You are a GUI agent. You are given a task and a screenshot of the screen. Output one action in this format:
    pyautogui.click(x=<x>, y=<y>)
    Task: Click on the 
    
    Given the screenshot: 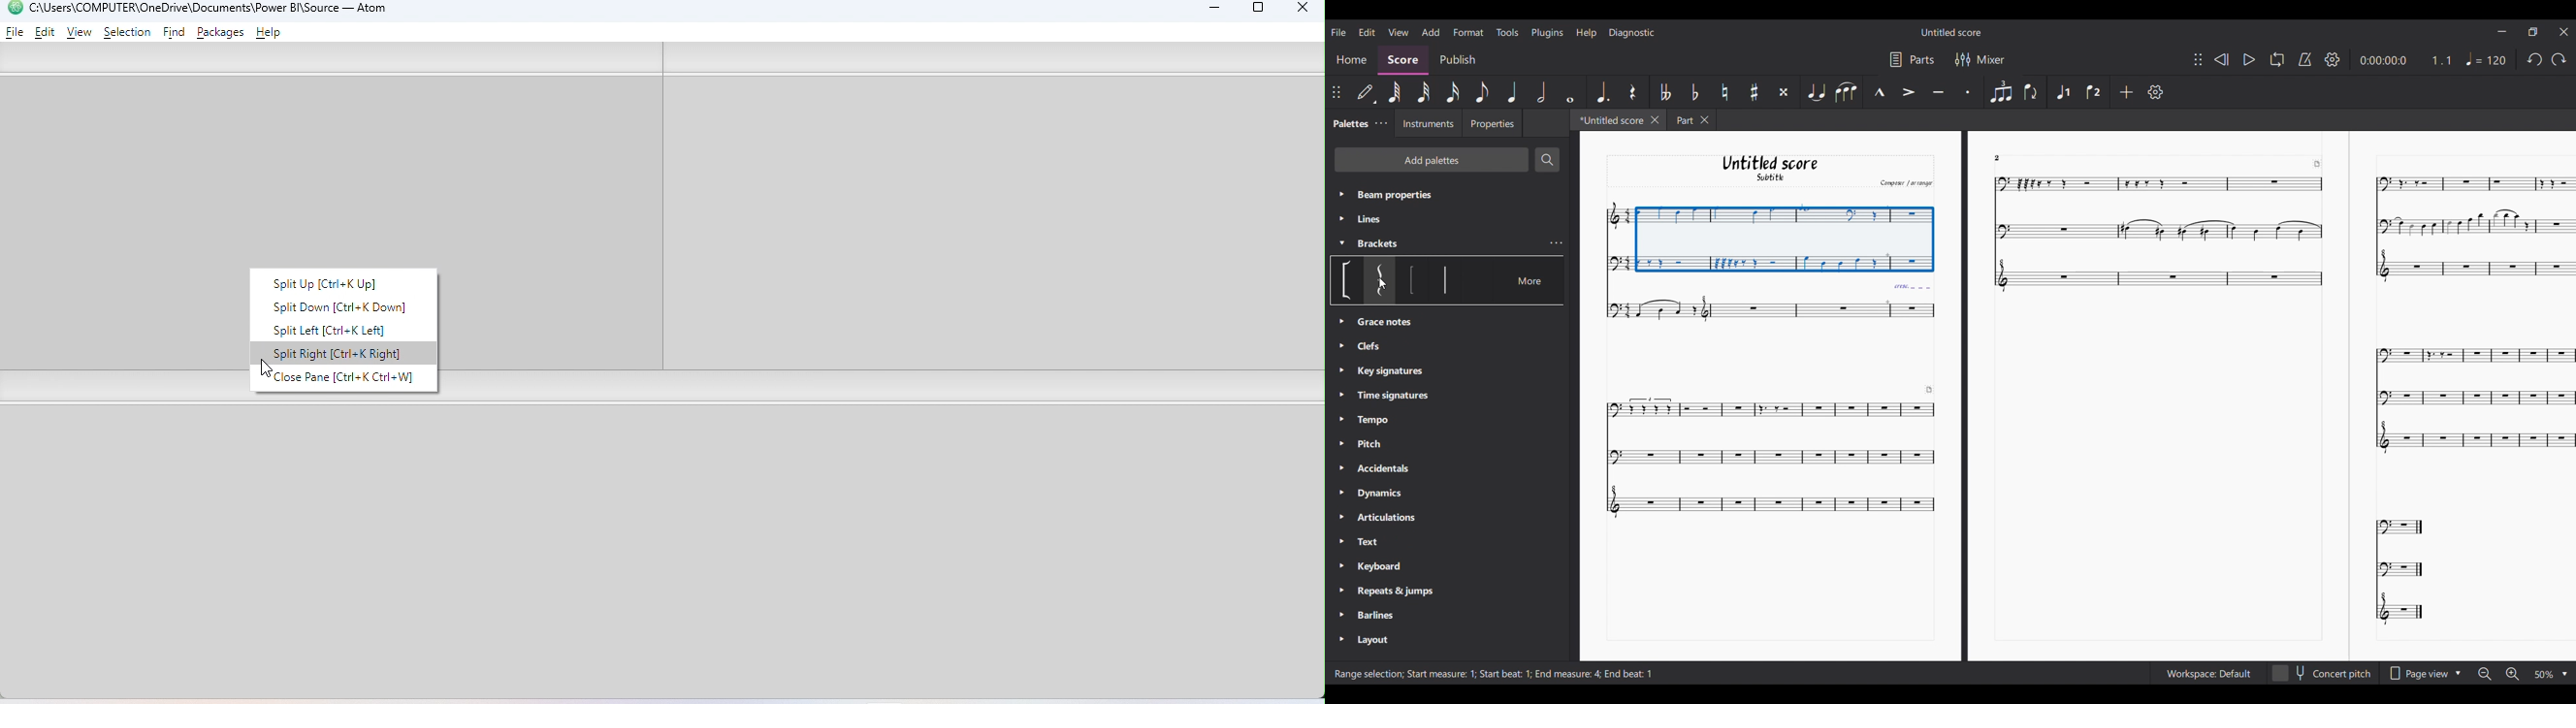 What is the action you would take?
    pyautogui.click(x=1773, y=409)
    